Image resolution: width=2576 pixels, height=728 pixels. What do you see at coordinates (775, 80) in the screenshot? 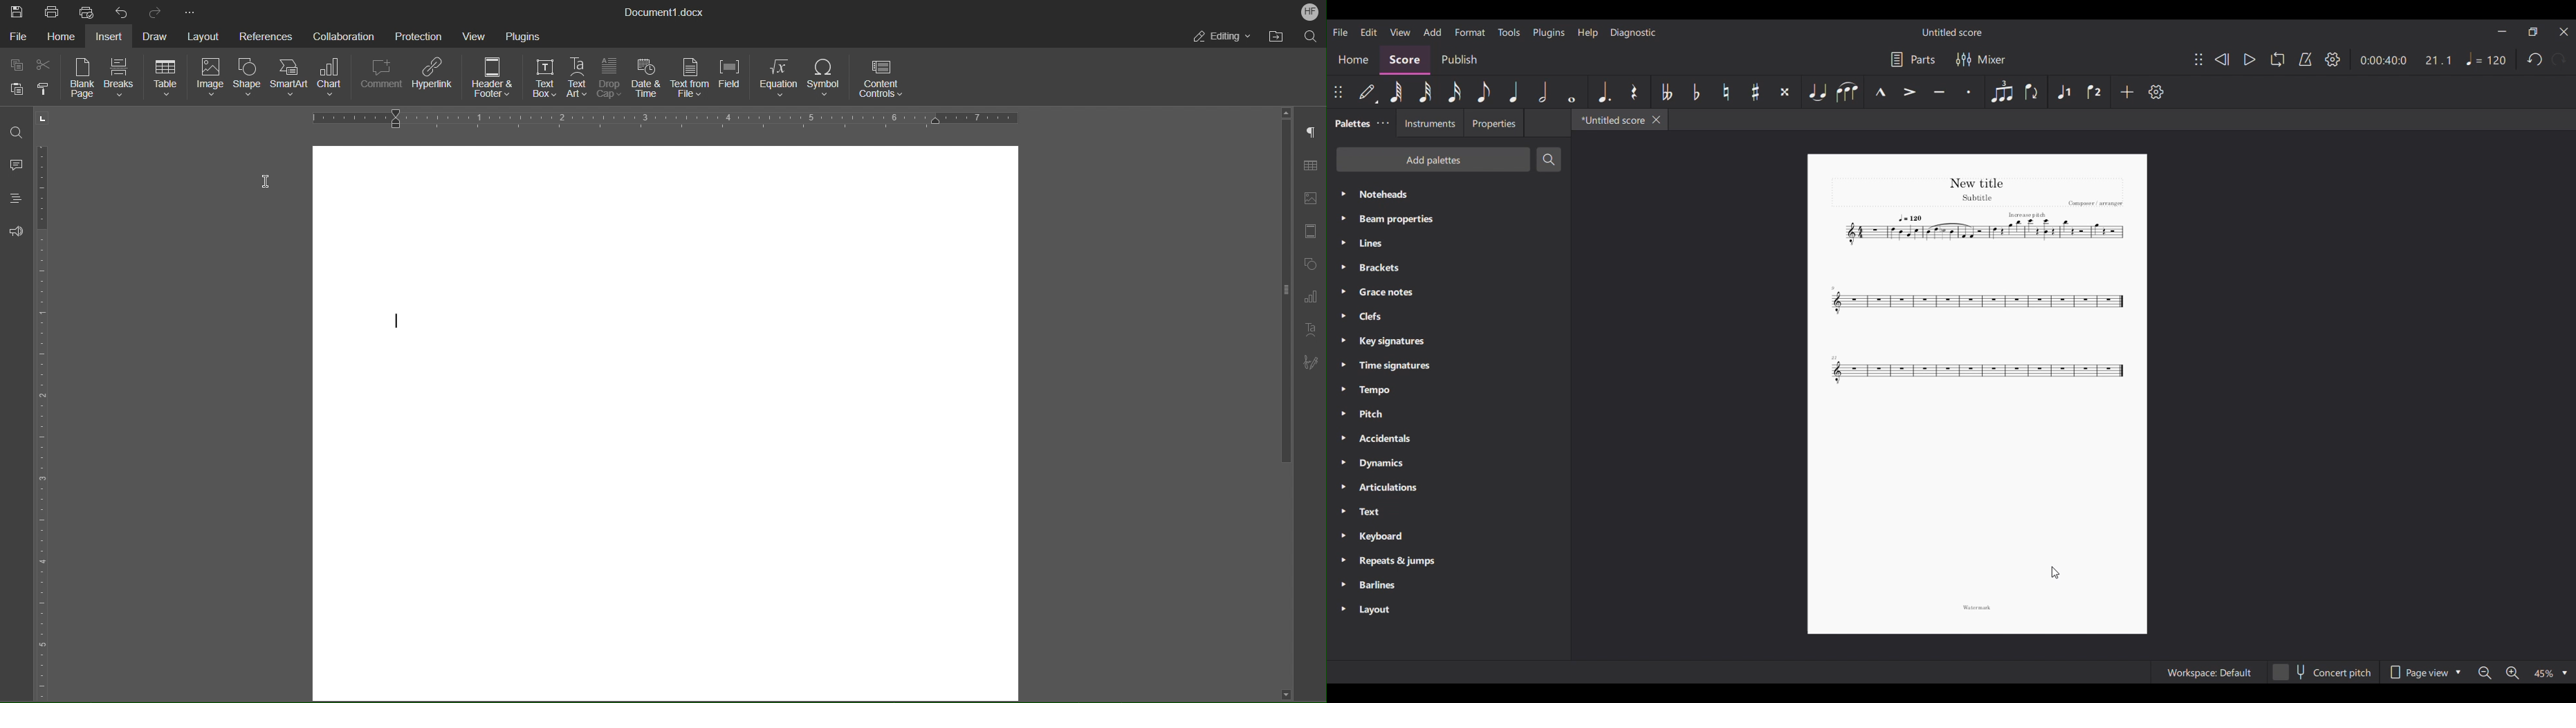
I see `Equation` at bounding box center [775, 80].